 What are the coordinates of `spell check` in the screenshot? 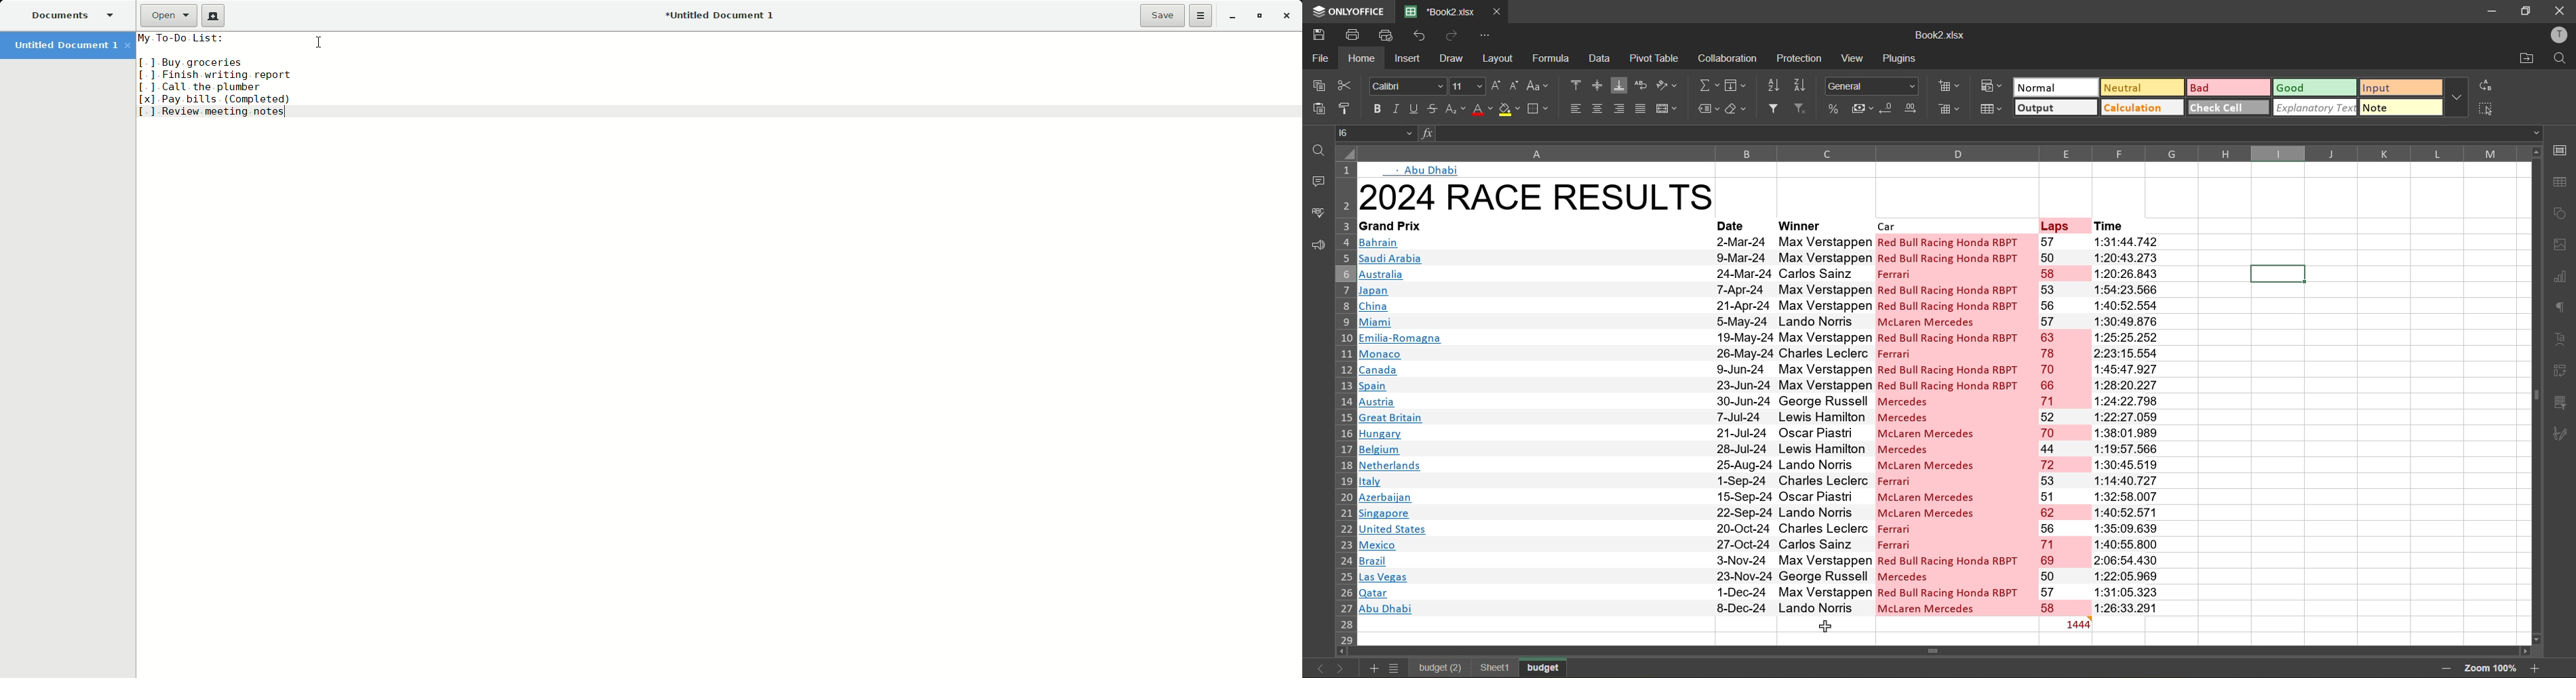 It's located at (1317, 212).